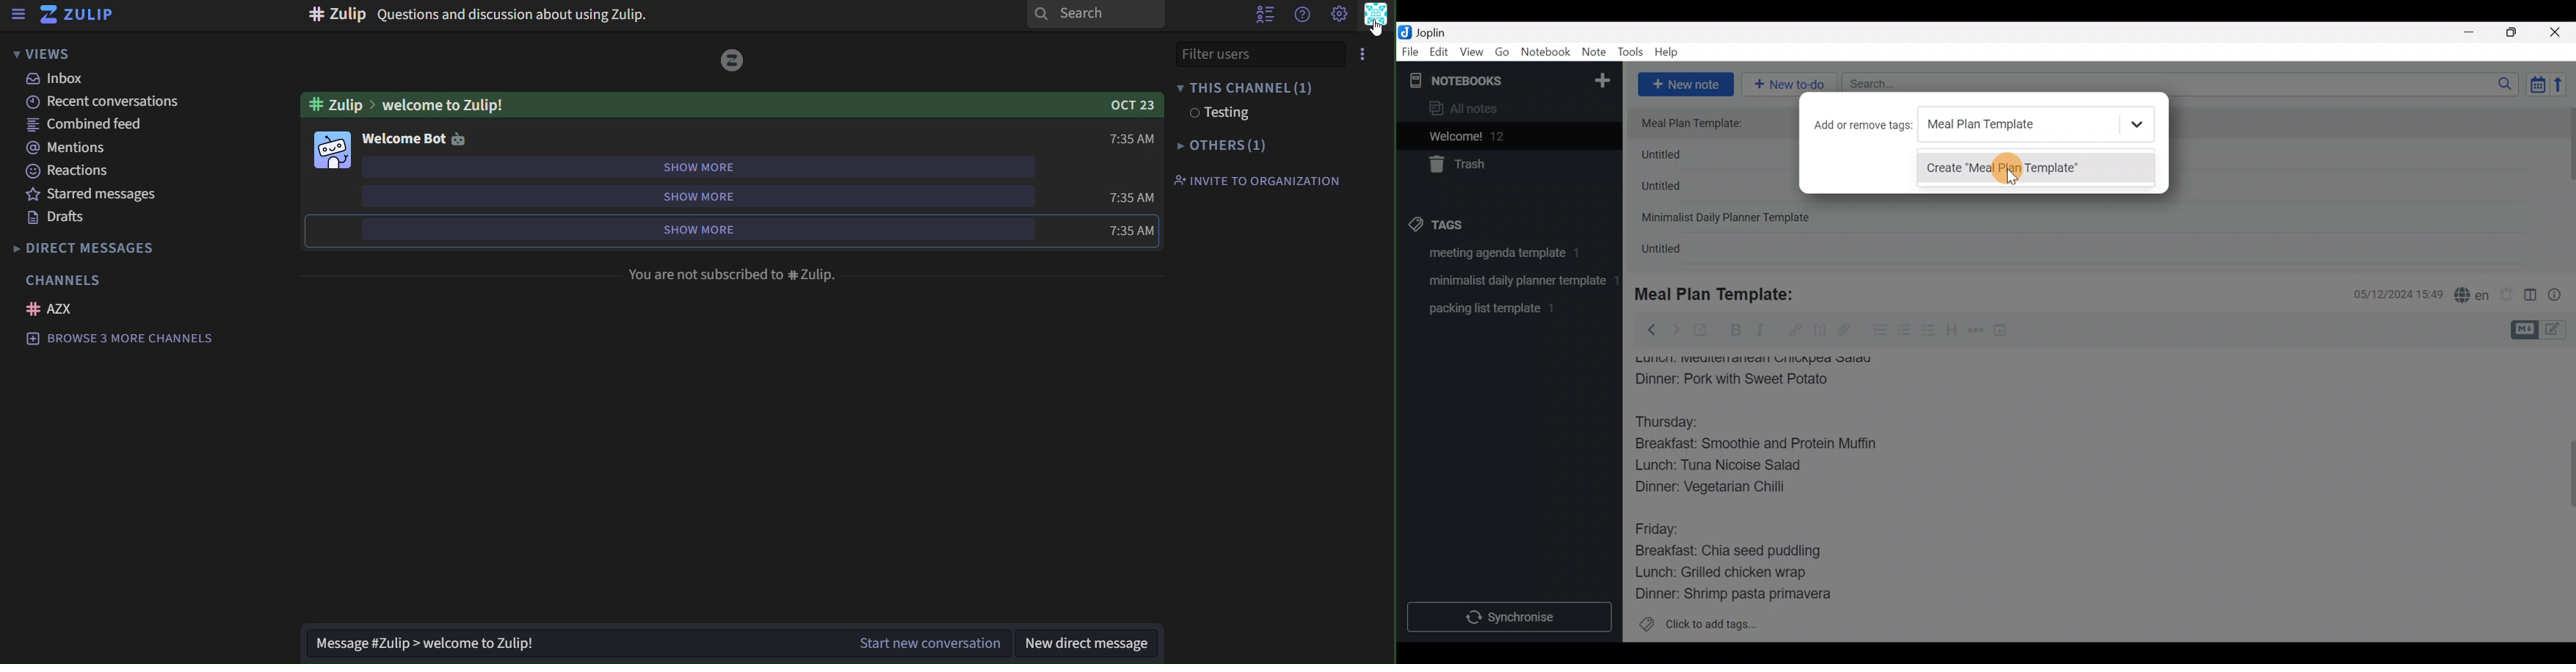 The height and width of the screenshot is (672, 2576). Describe the element at coordinates (1729, 468) in the screenshot. I see `Lunch: Tuna Nicoise Salad` at that location.